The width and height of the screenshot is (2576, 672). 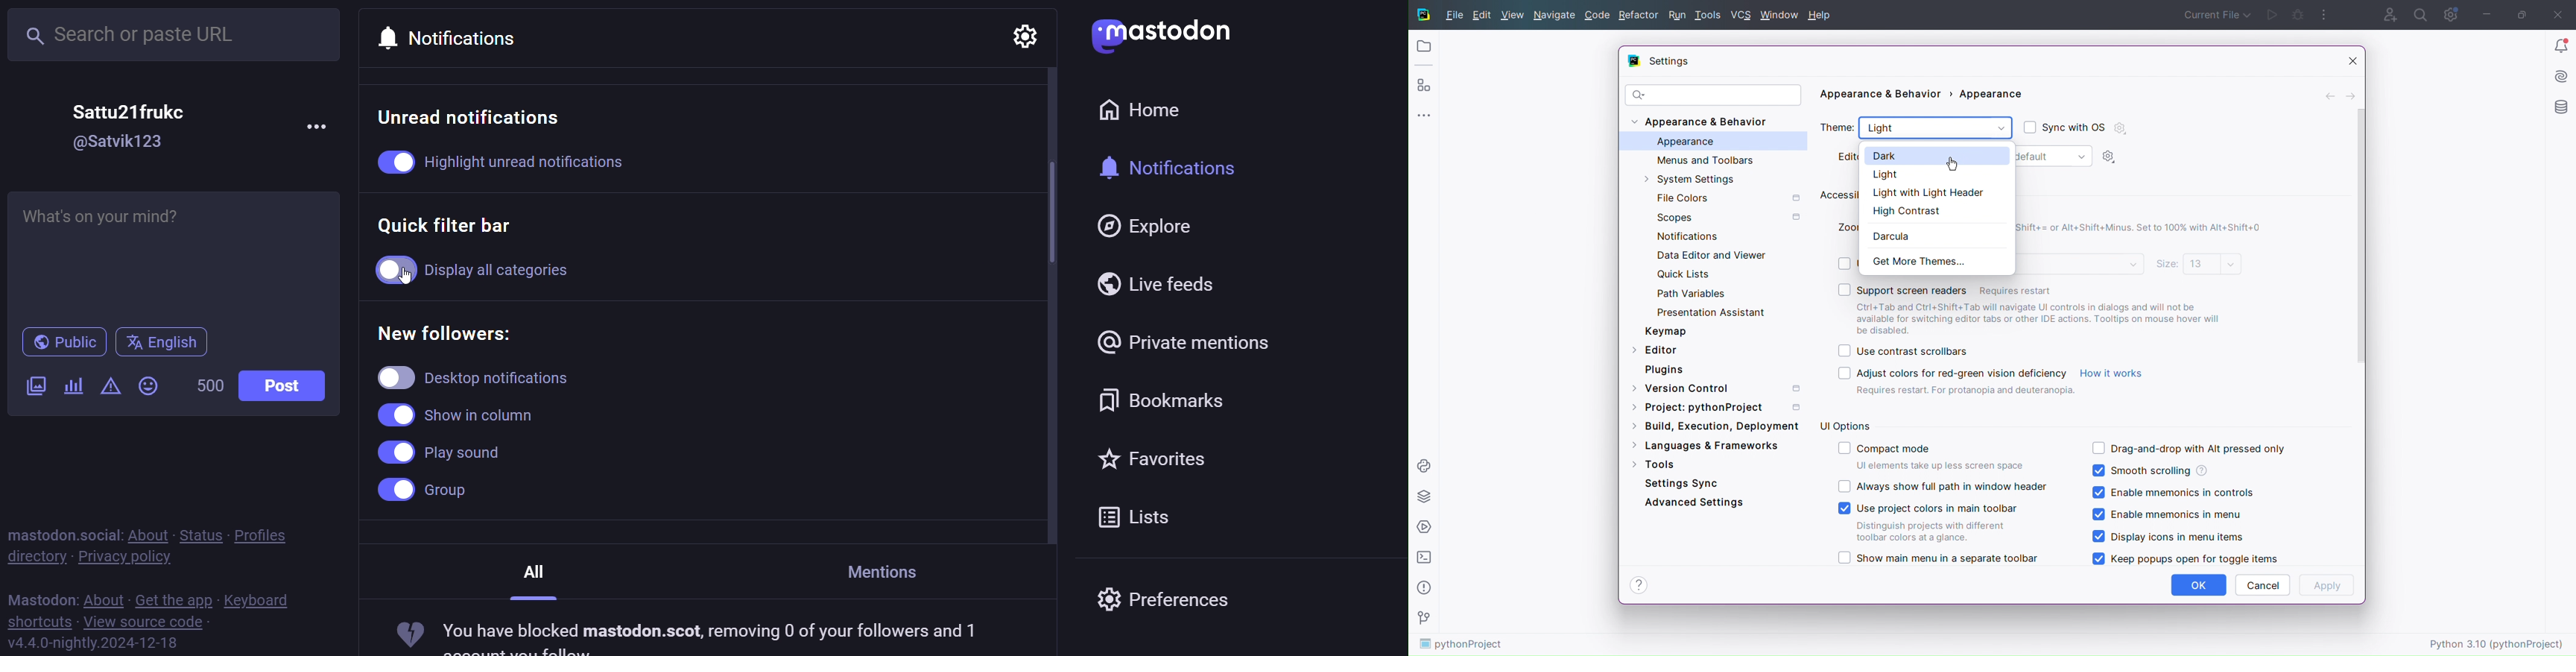 What do you see at coordinates (41, 597) in the screenshot?
I see `mastodon` at bounding box center [41, 597].